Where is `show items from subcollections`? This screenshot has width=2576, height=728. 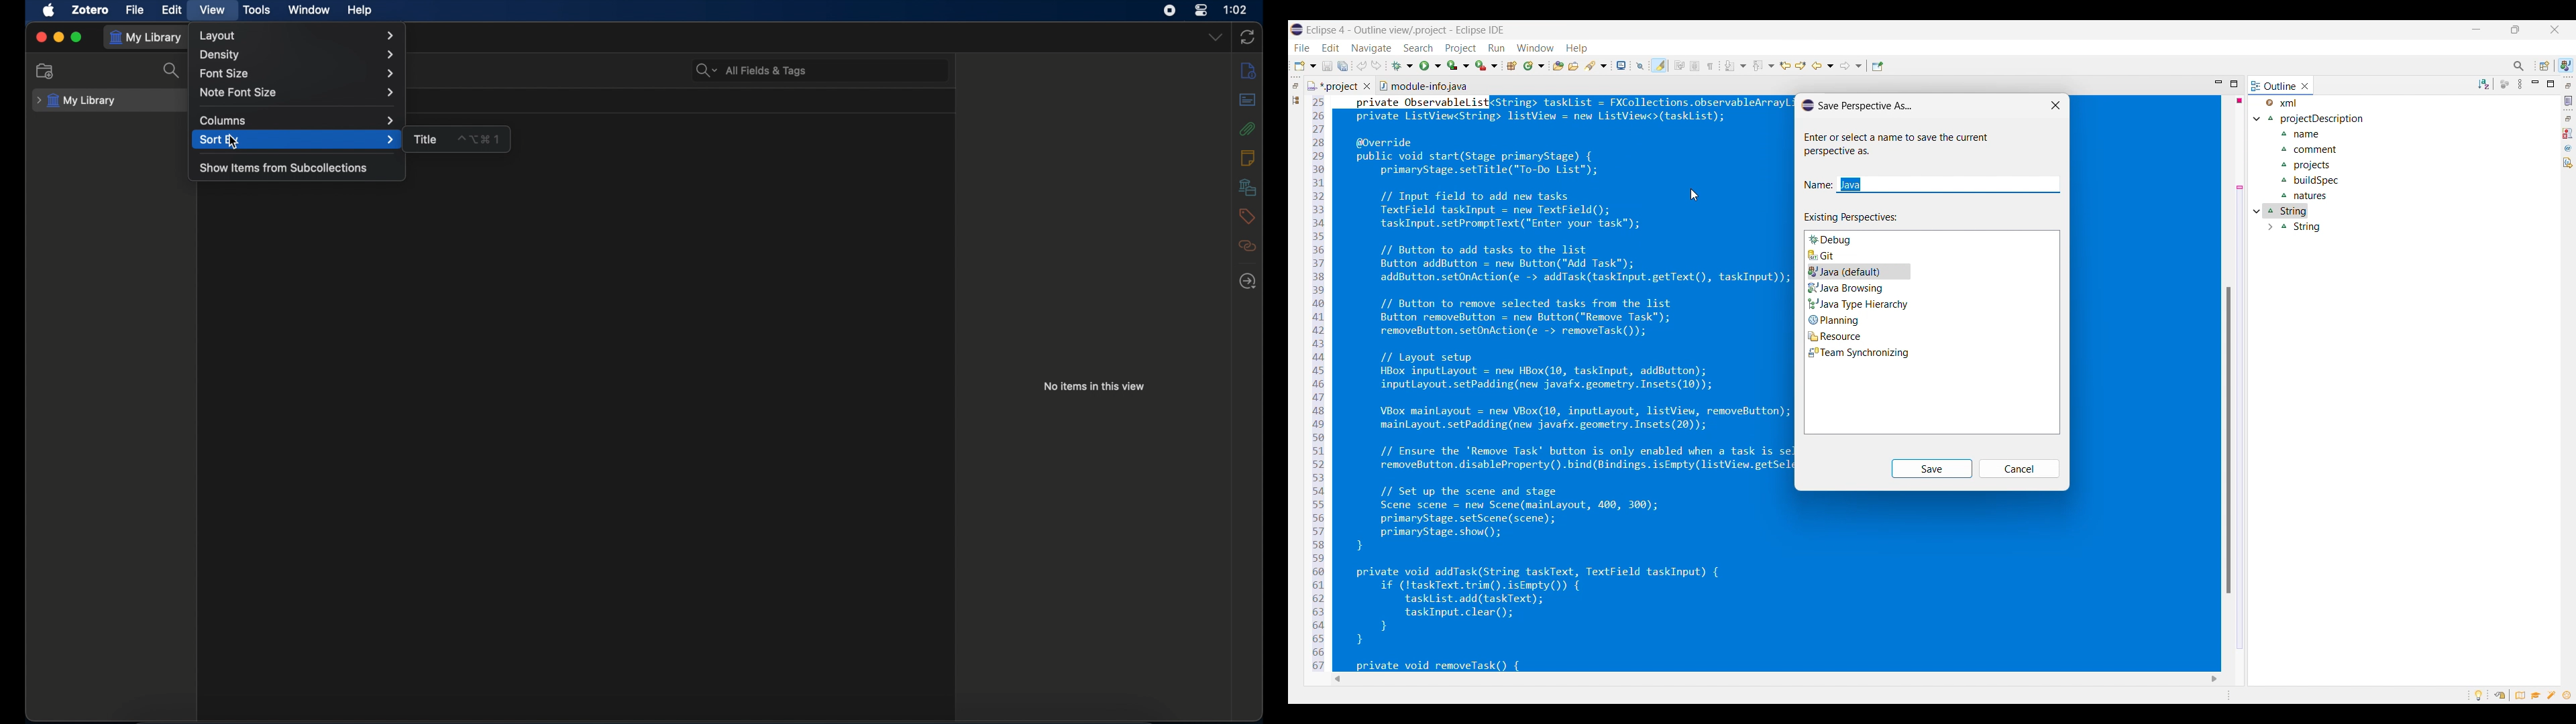 show items from subcollections is located at coordinates (283, 168).